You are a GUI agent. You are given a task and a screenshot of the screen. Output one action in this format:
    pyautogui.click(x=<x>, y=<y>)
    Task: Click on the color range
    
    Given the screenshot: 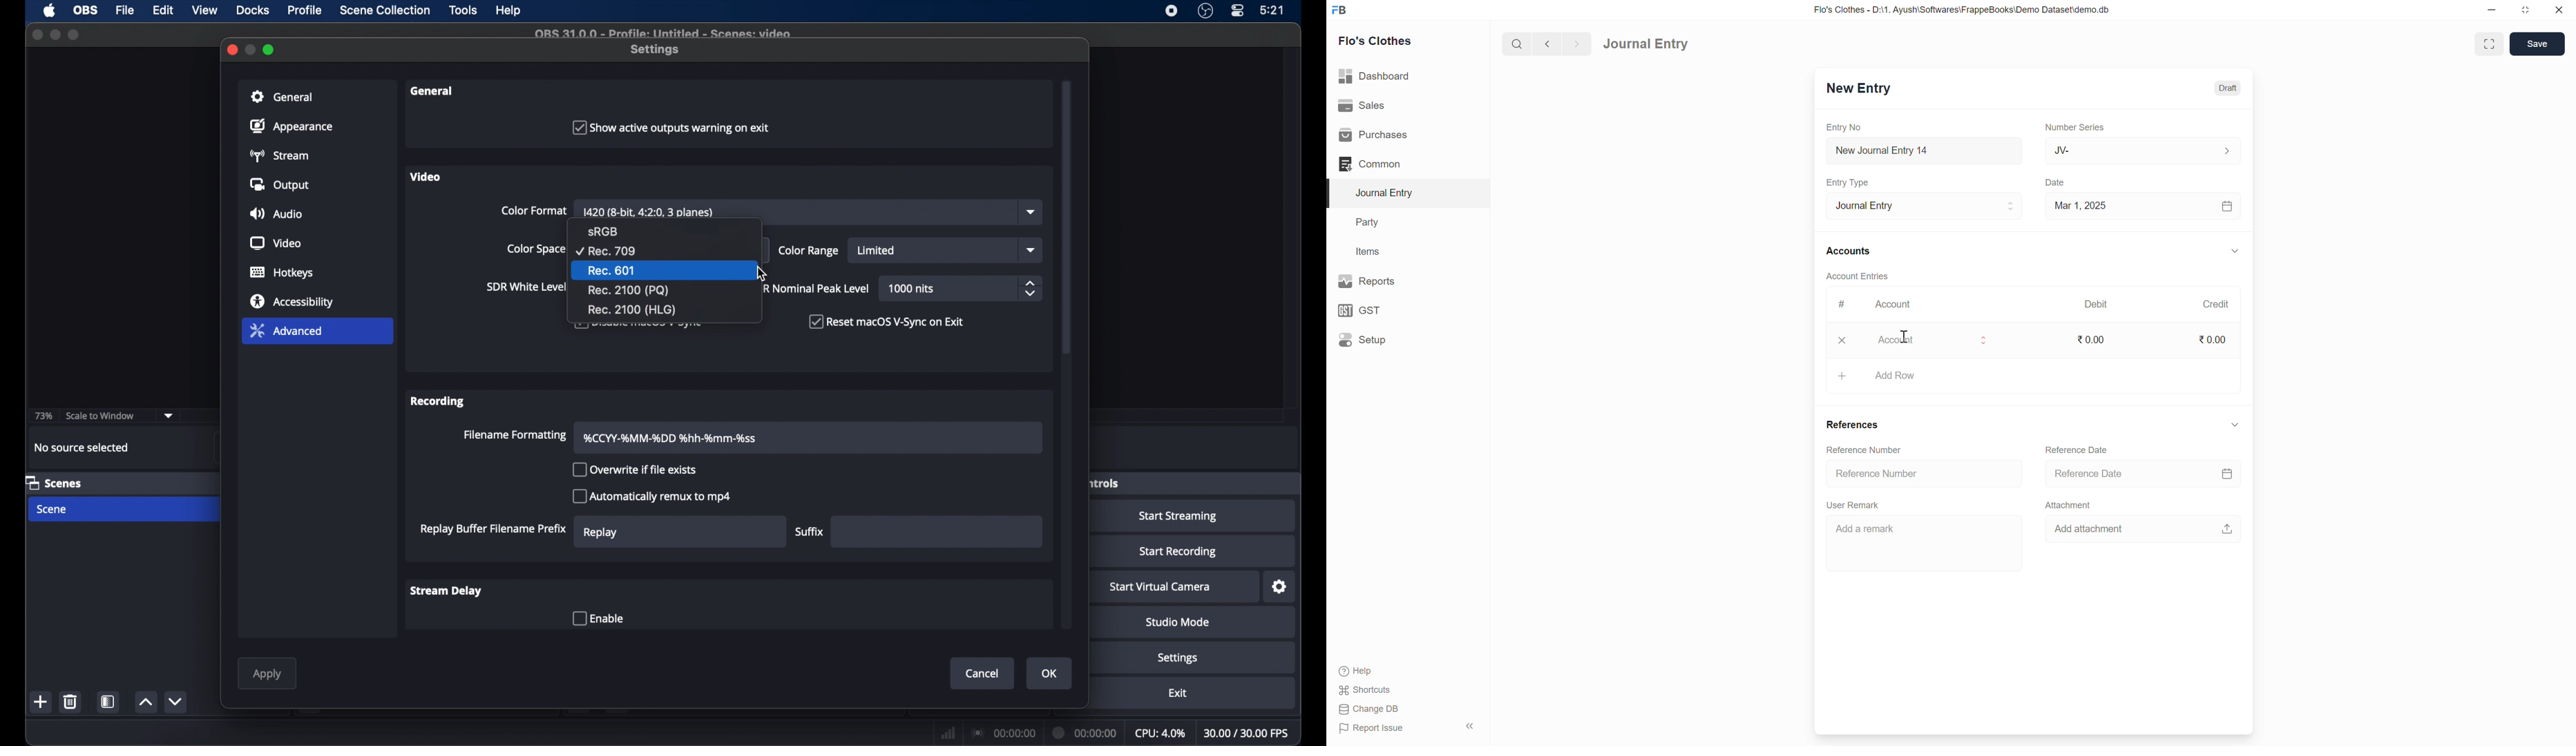 What is the action you would take?
    pyautogui.click(x=808, y=251)
    